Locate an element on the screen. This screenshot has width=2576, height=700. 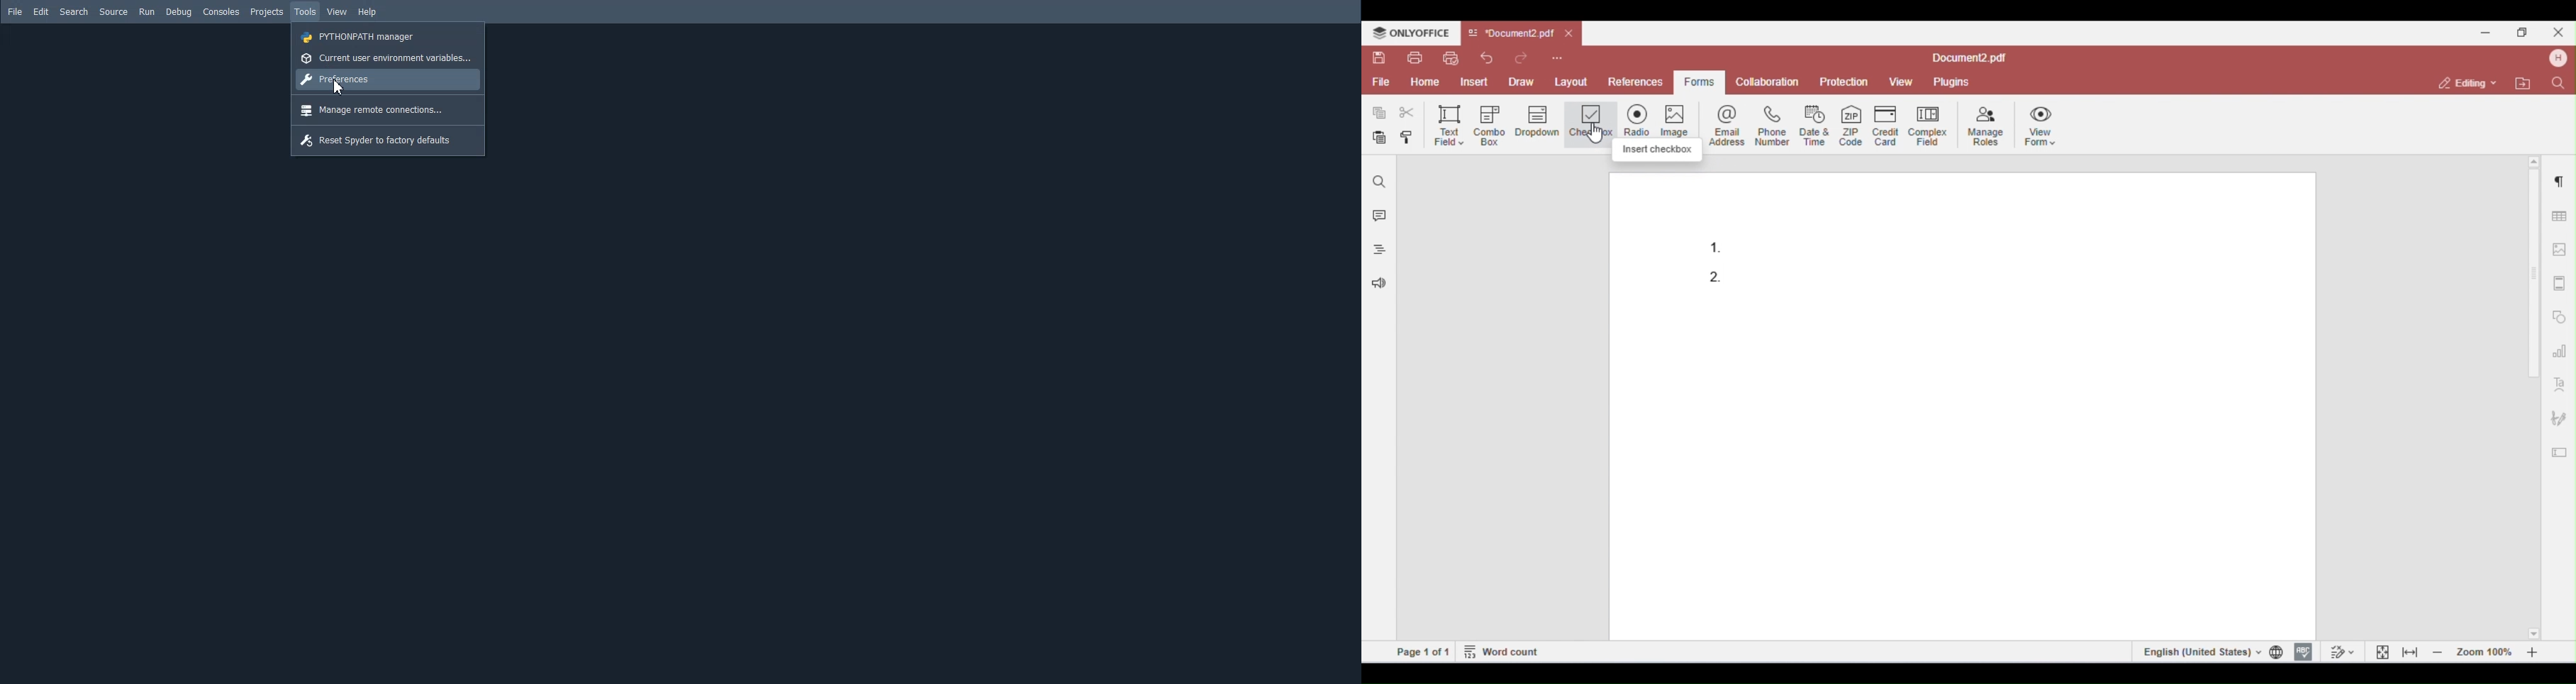
View is located at coordinates (338, 12).